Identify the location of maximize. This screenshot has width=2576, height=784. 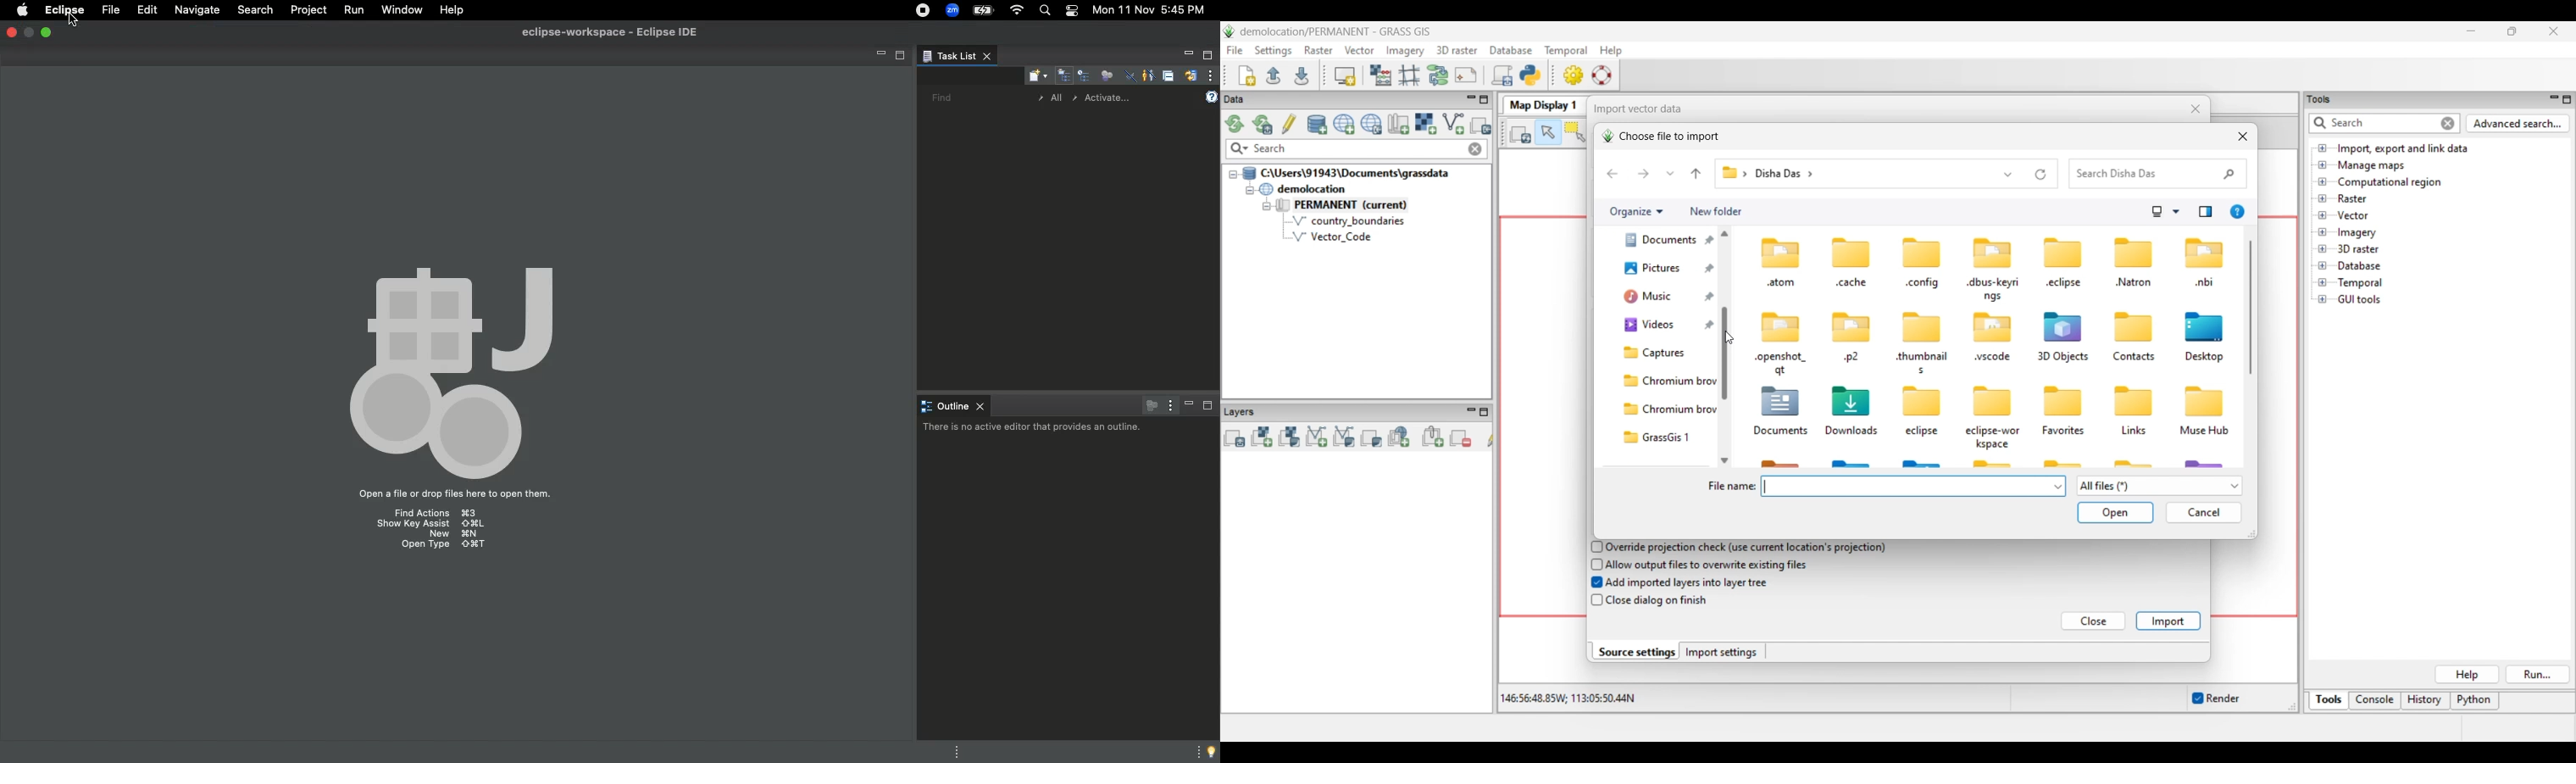
(27, 35).